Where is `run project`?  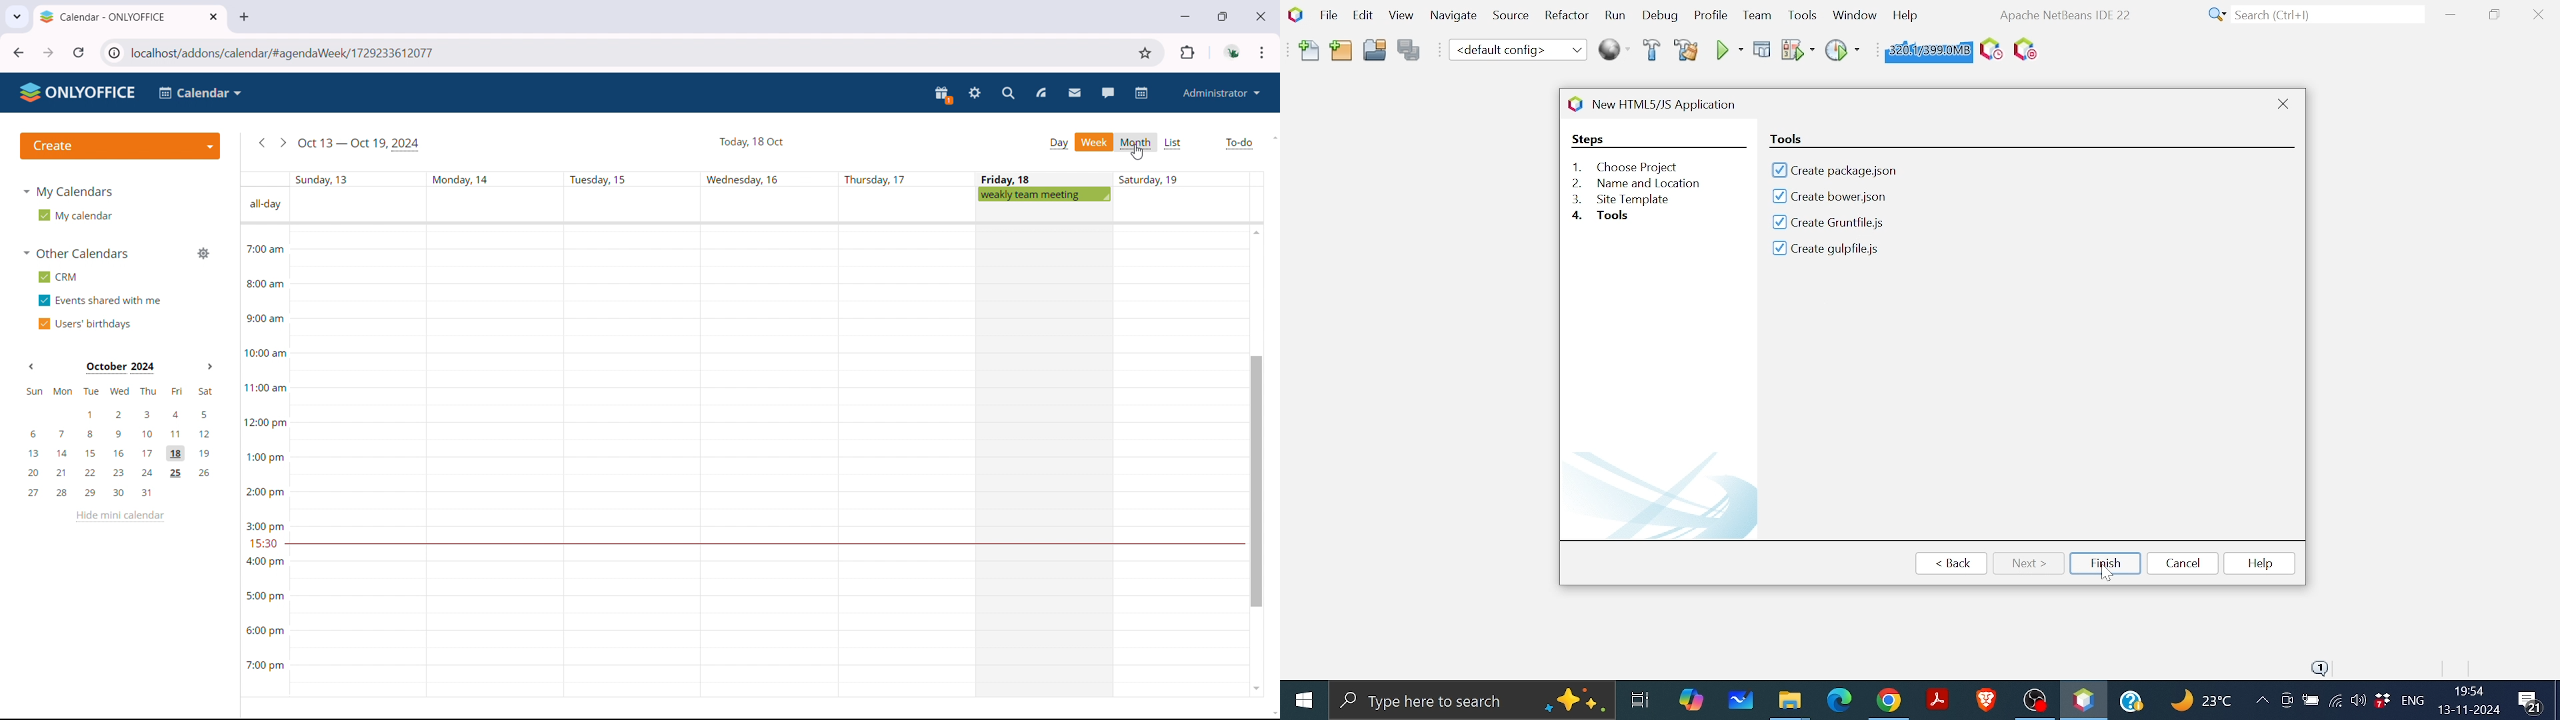
run project is located at coordinates (1798, 50).